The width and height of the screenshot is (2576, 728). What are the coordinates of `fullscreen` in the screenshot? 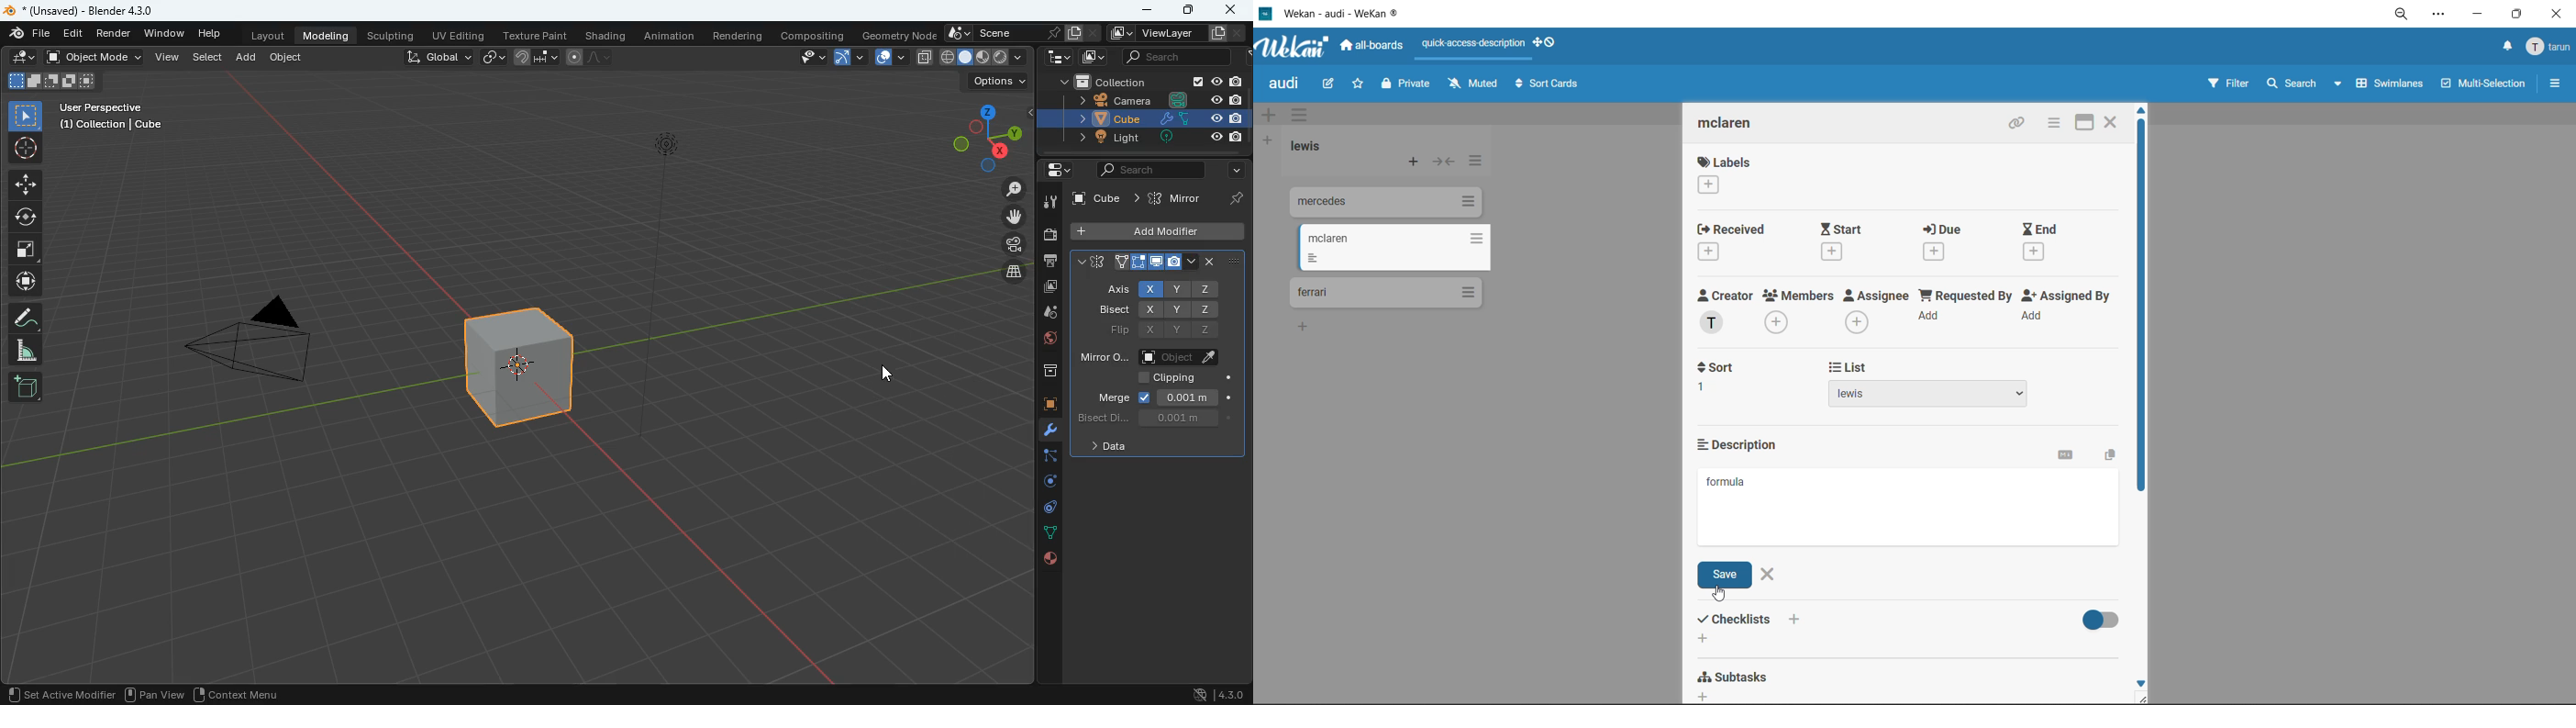 It's located at (58, 81).